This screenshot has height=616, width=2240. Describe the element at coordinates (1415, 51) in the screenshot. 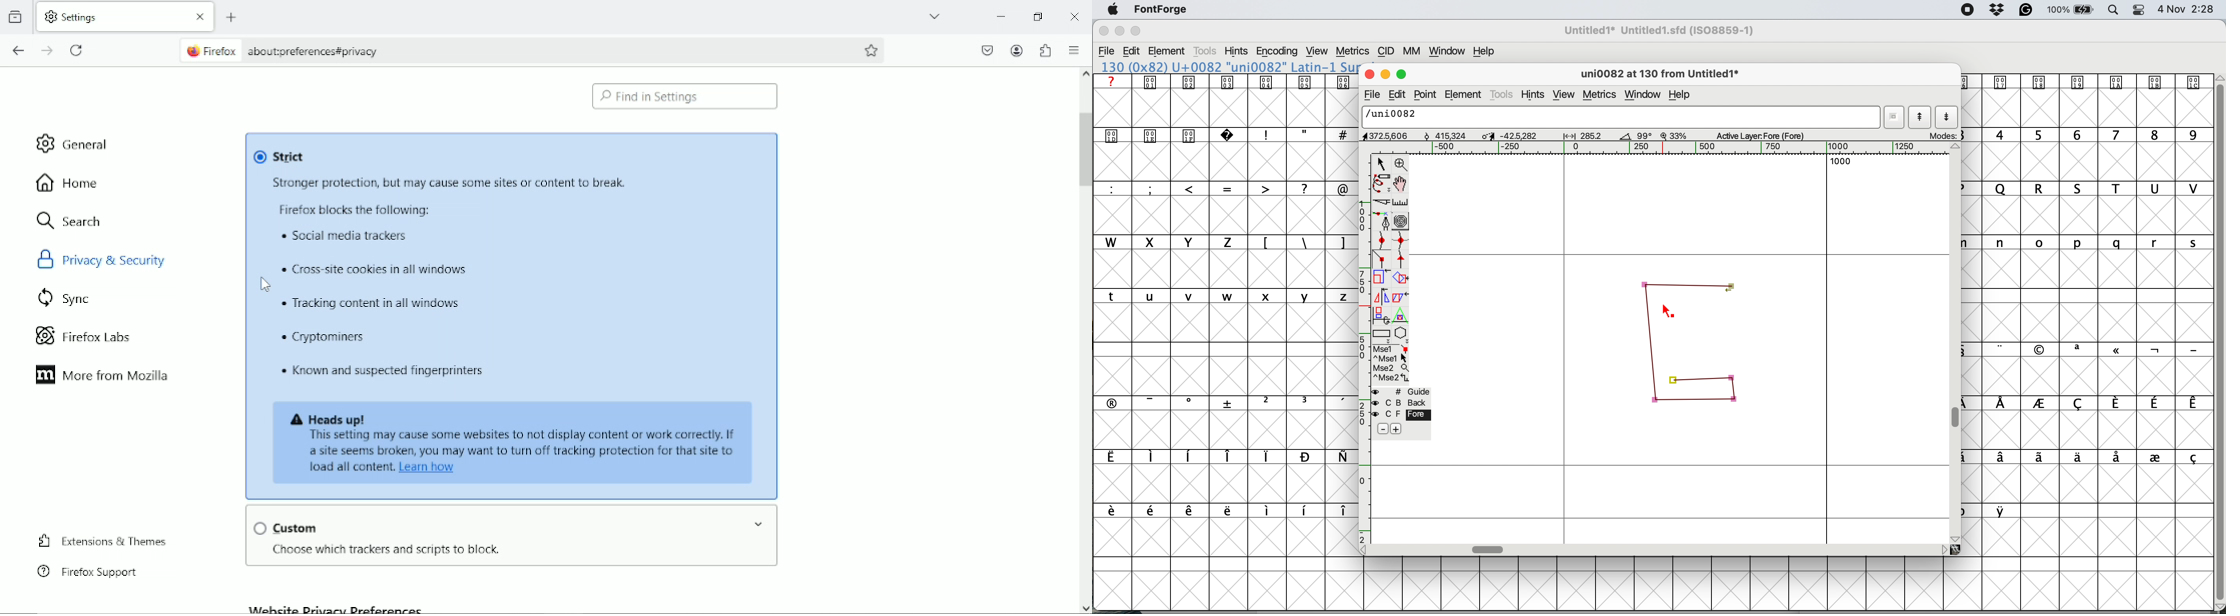

I see `mm` at that location.